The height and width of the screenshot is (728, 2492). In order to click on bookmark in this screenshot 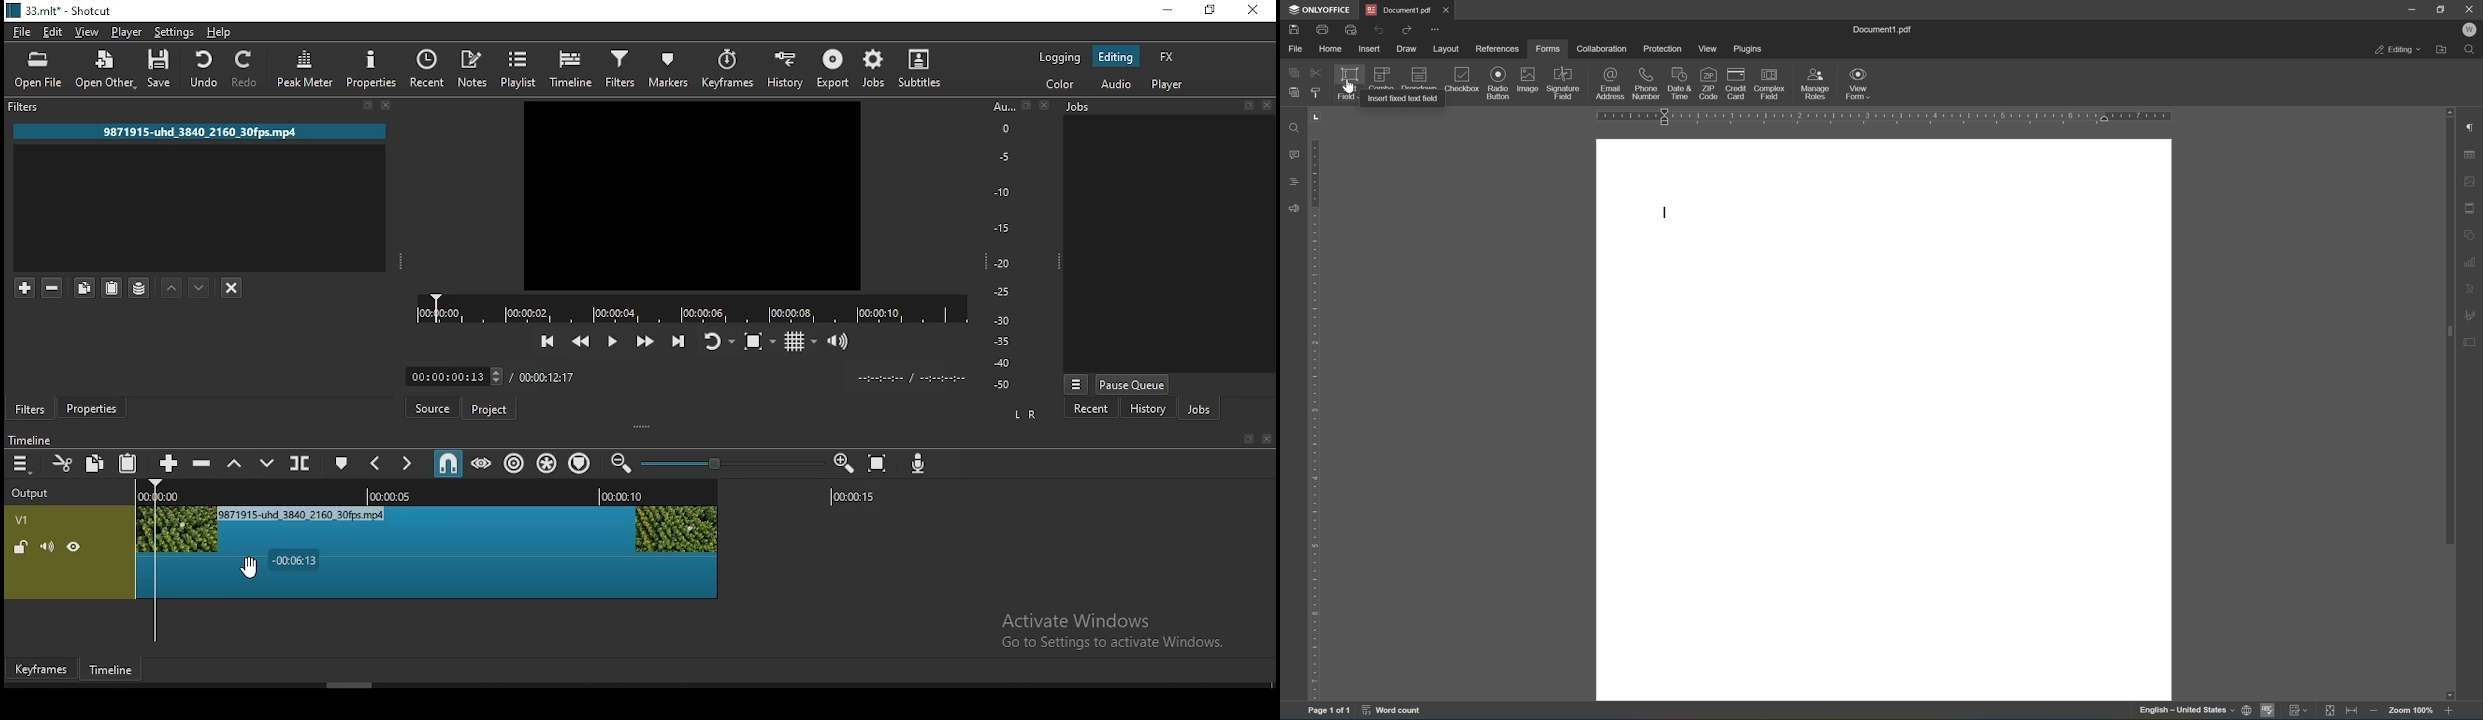, I will do `click(1024, 106)`.